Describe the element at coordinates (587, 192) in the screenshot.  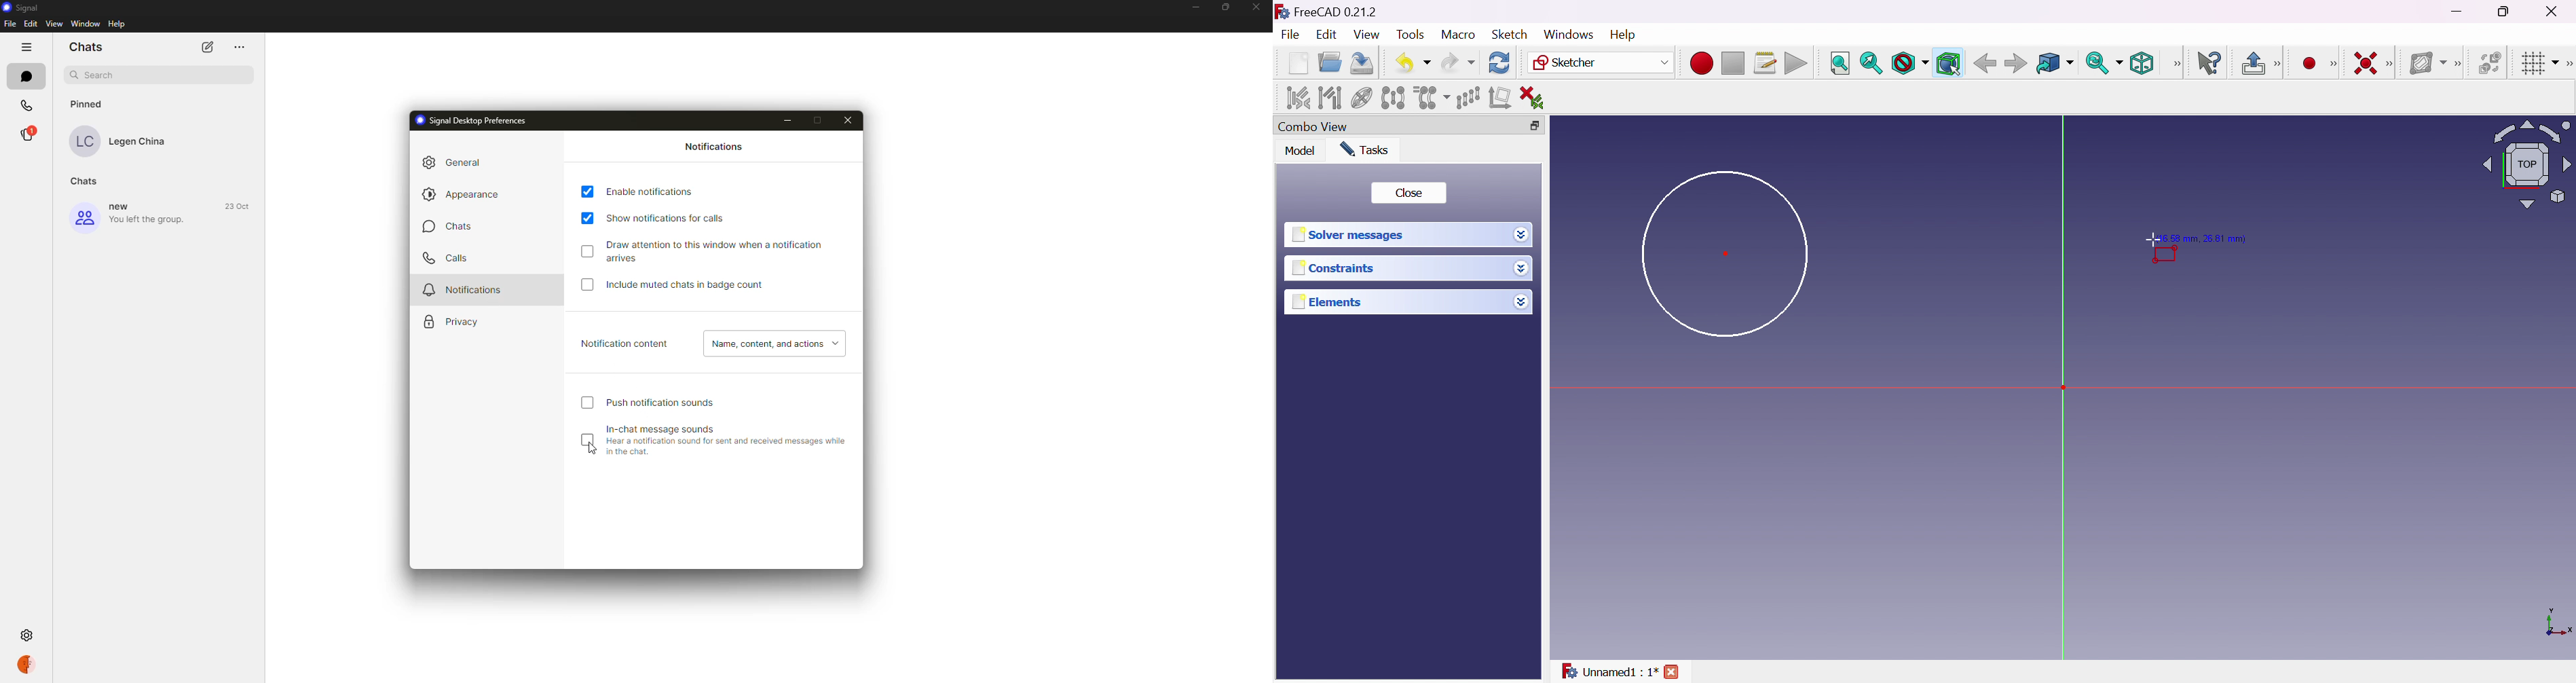
I see `tap to select` at that location.